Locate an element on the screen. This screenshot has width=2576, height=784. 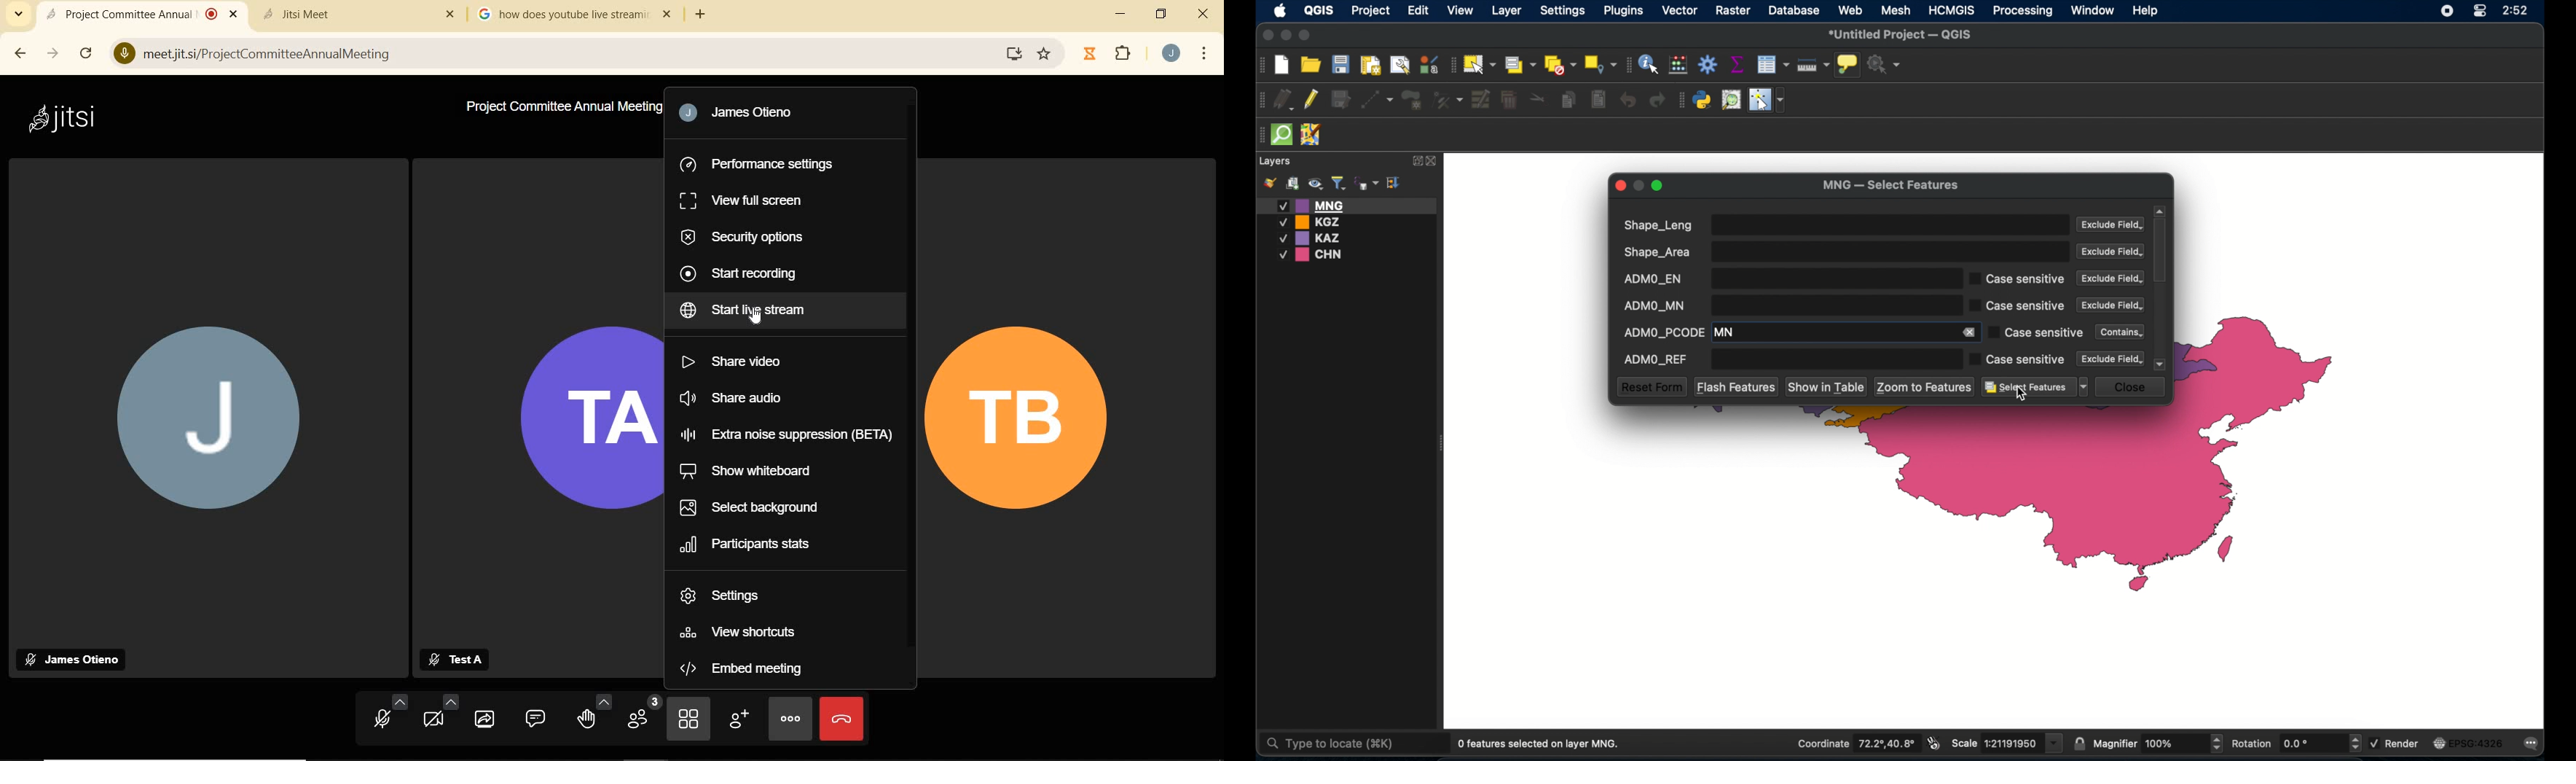
ADMO_PCODE is located at coordinates (1663, 330).